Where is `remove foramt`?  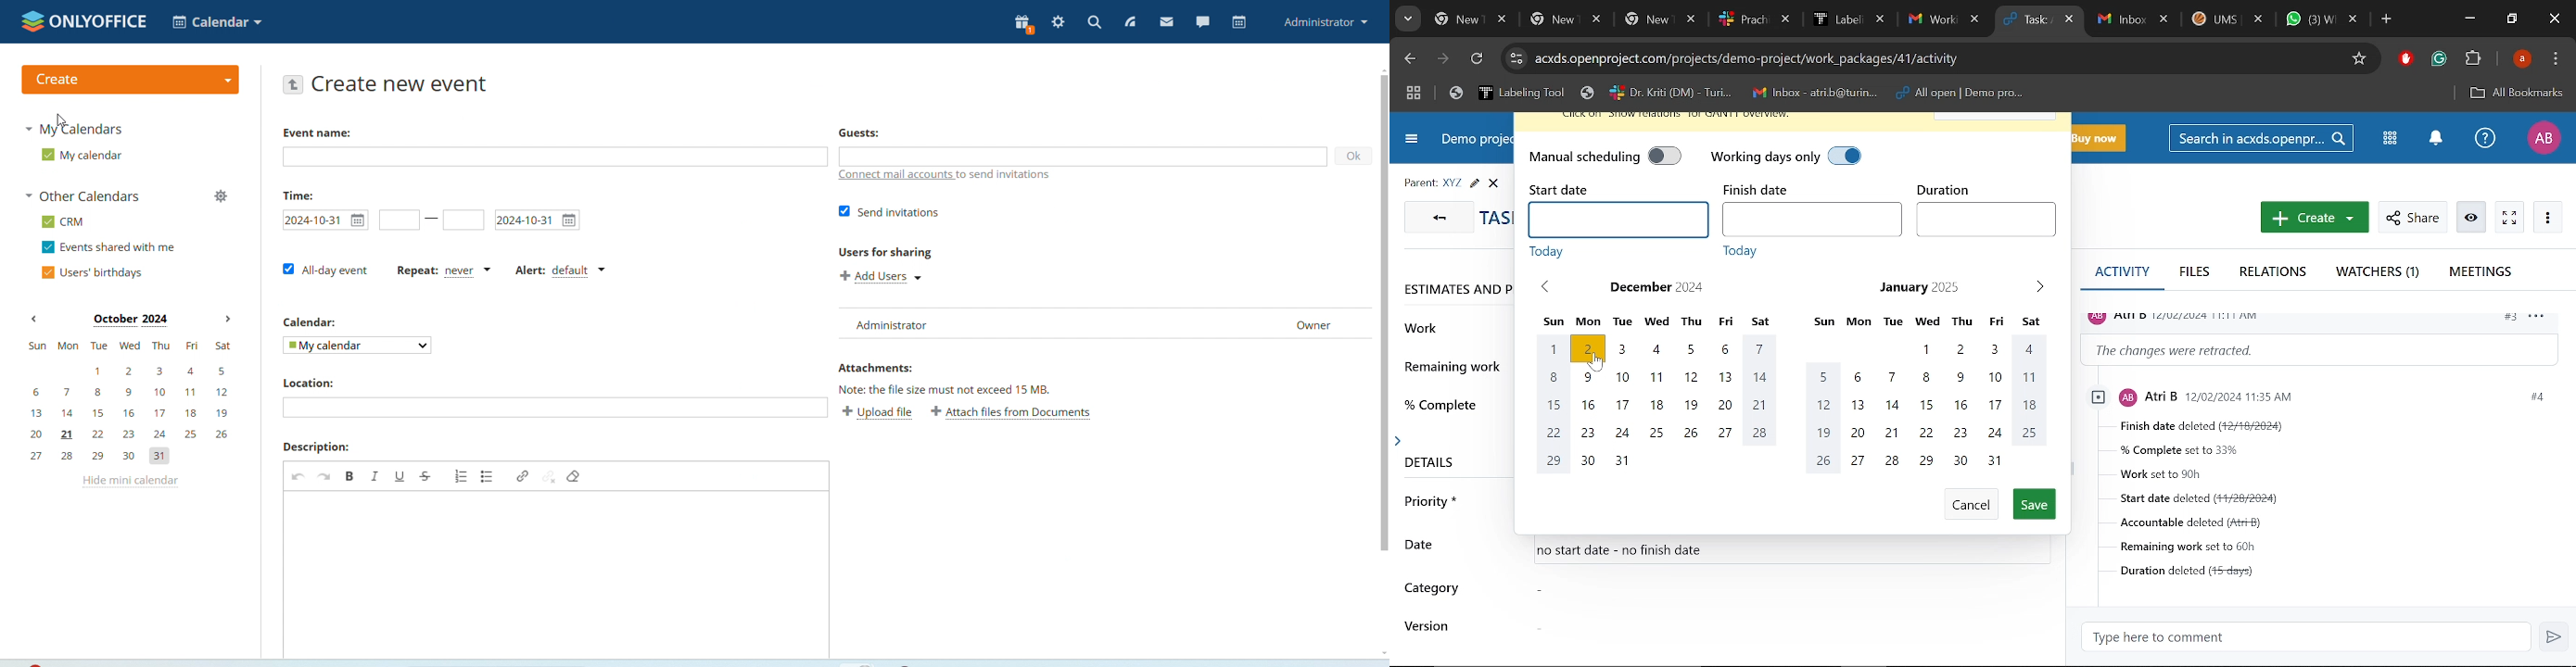 remove foramt is located at coordinates (576, 477).